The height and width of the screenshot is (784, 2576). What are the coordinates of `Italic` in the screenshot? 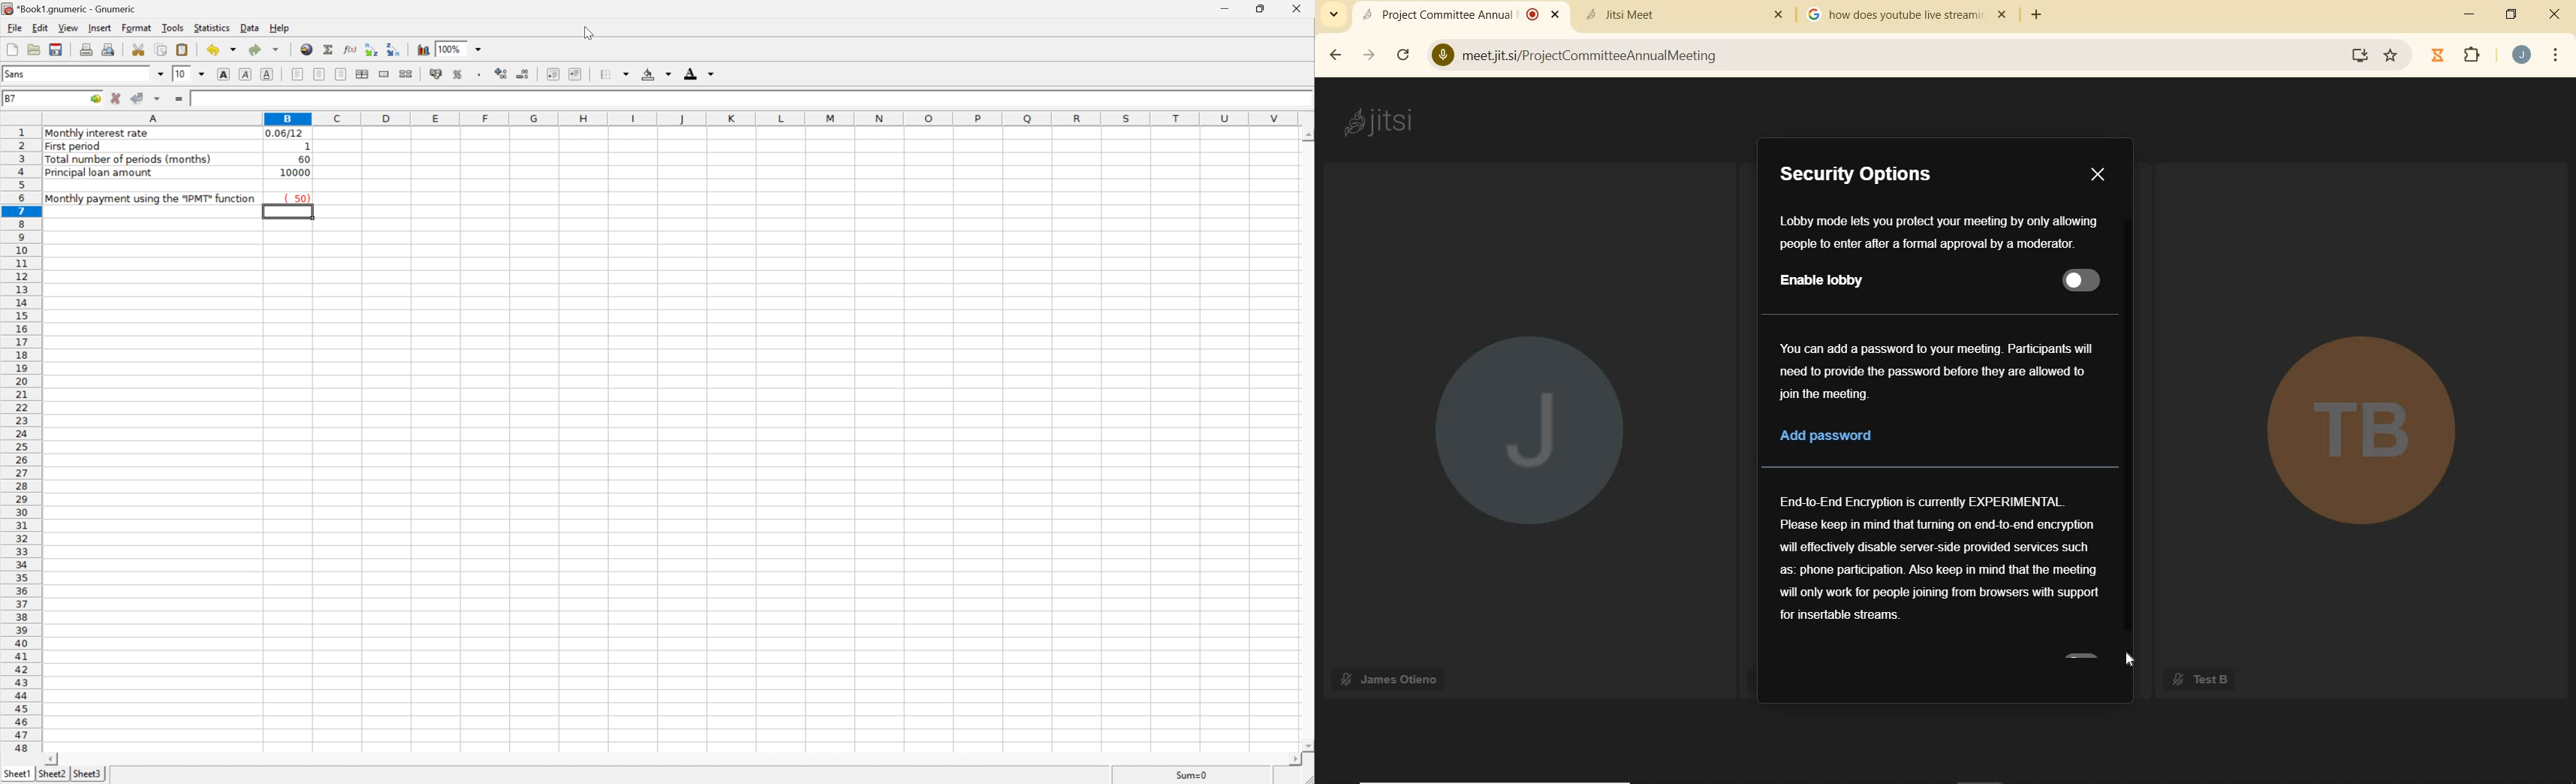 It's located at (248, 73).